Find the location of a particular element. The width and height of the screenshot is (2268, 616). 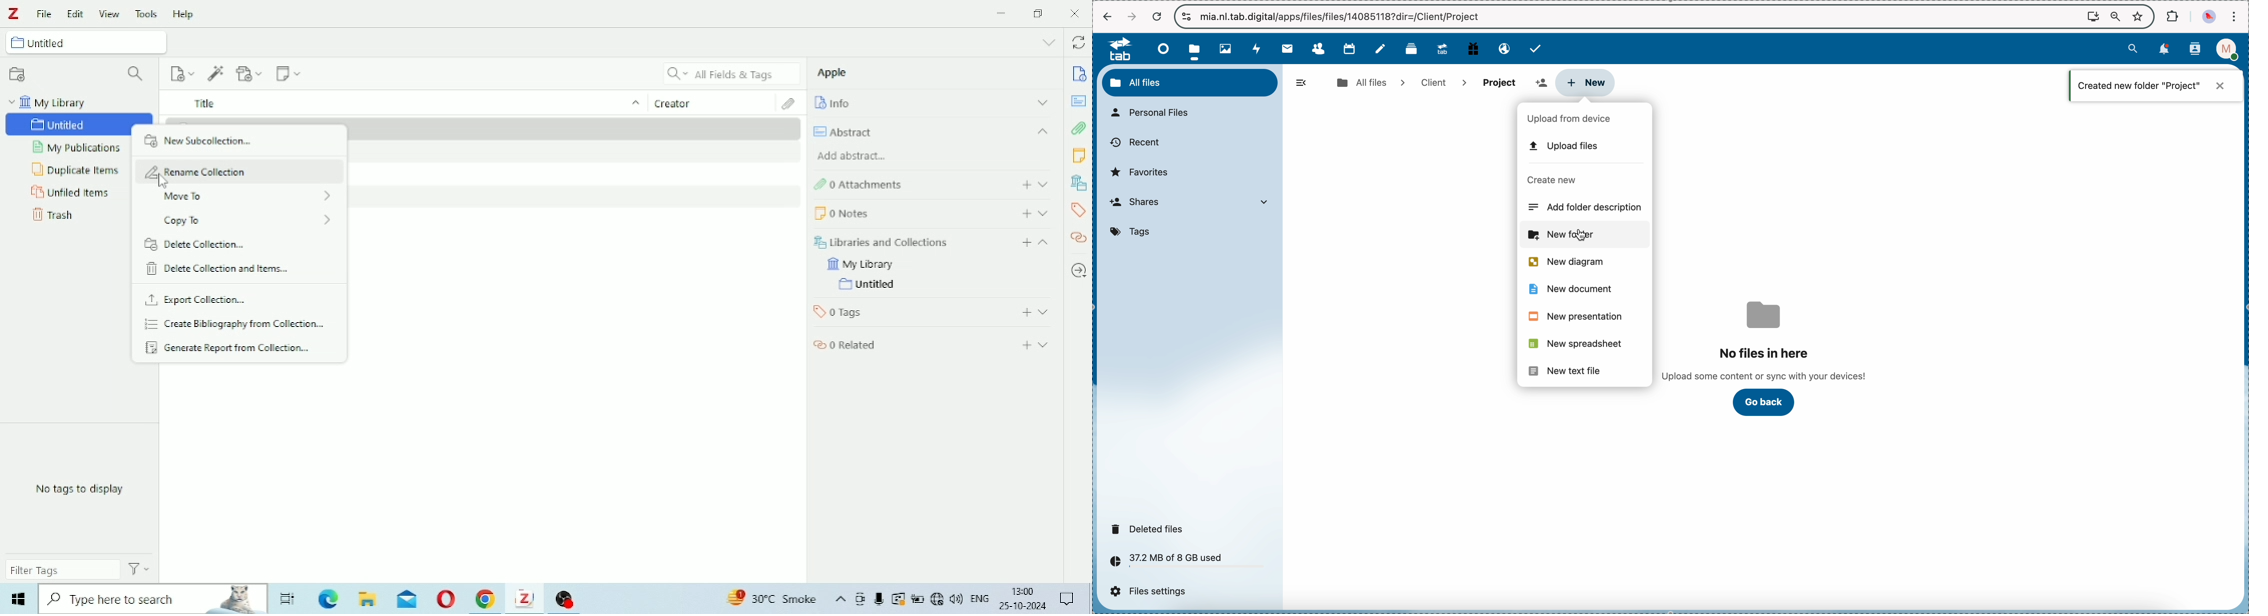

New Item is located at coordinates (183, 72).